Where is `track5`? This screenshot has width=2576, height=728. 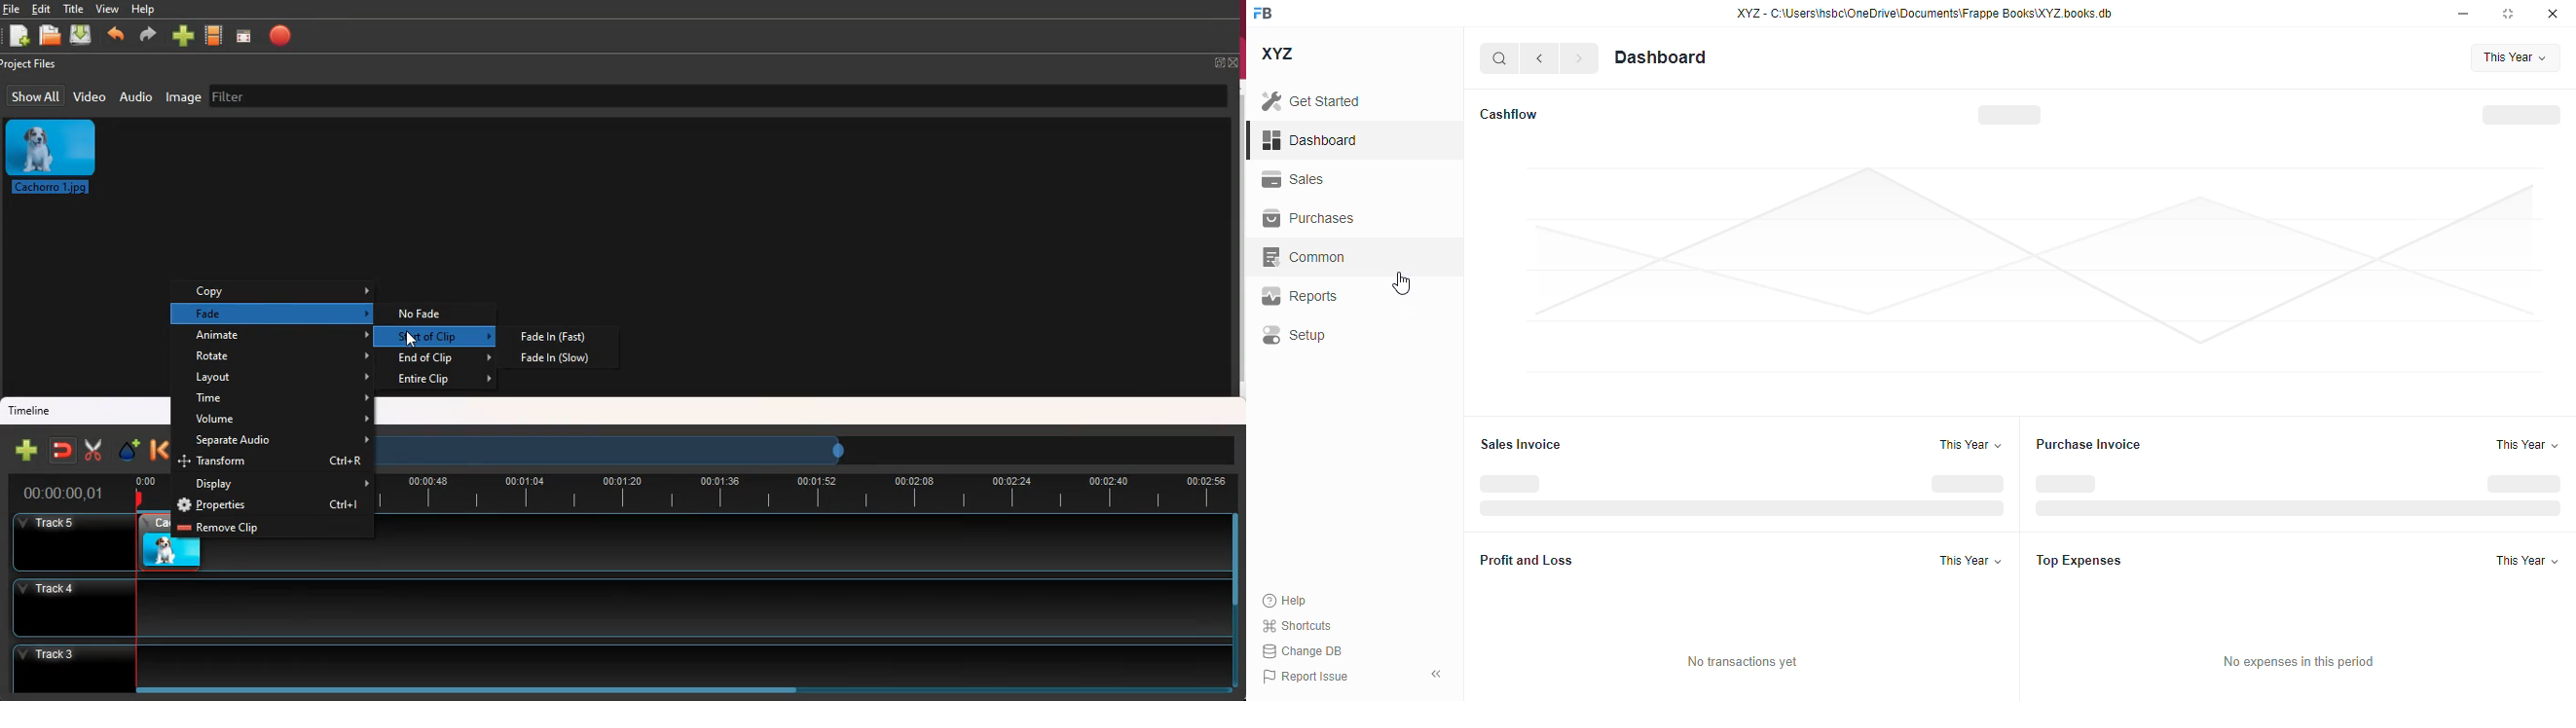
track5 is located at coordinates (64, 541).